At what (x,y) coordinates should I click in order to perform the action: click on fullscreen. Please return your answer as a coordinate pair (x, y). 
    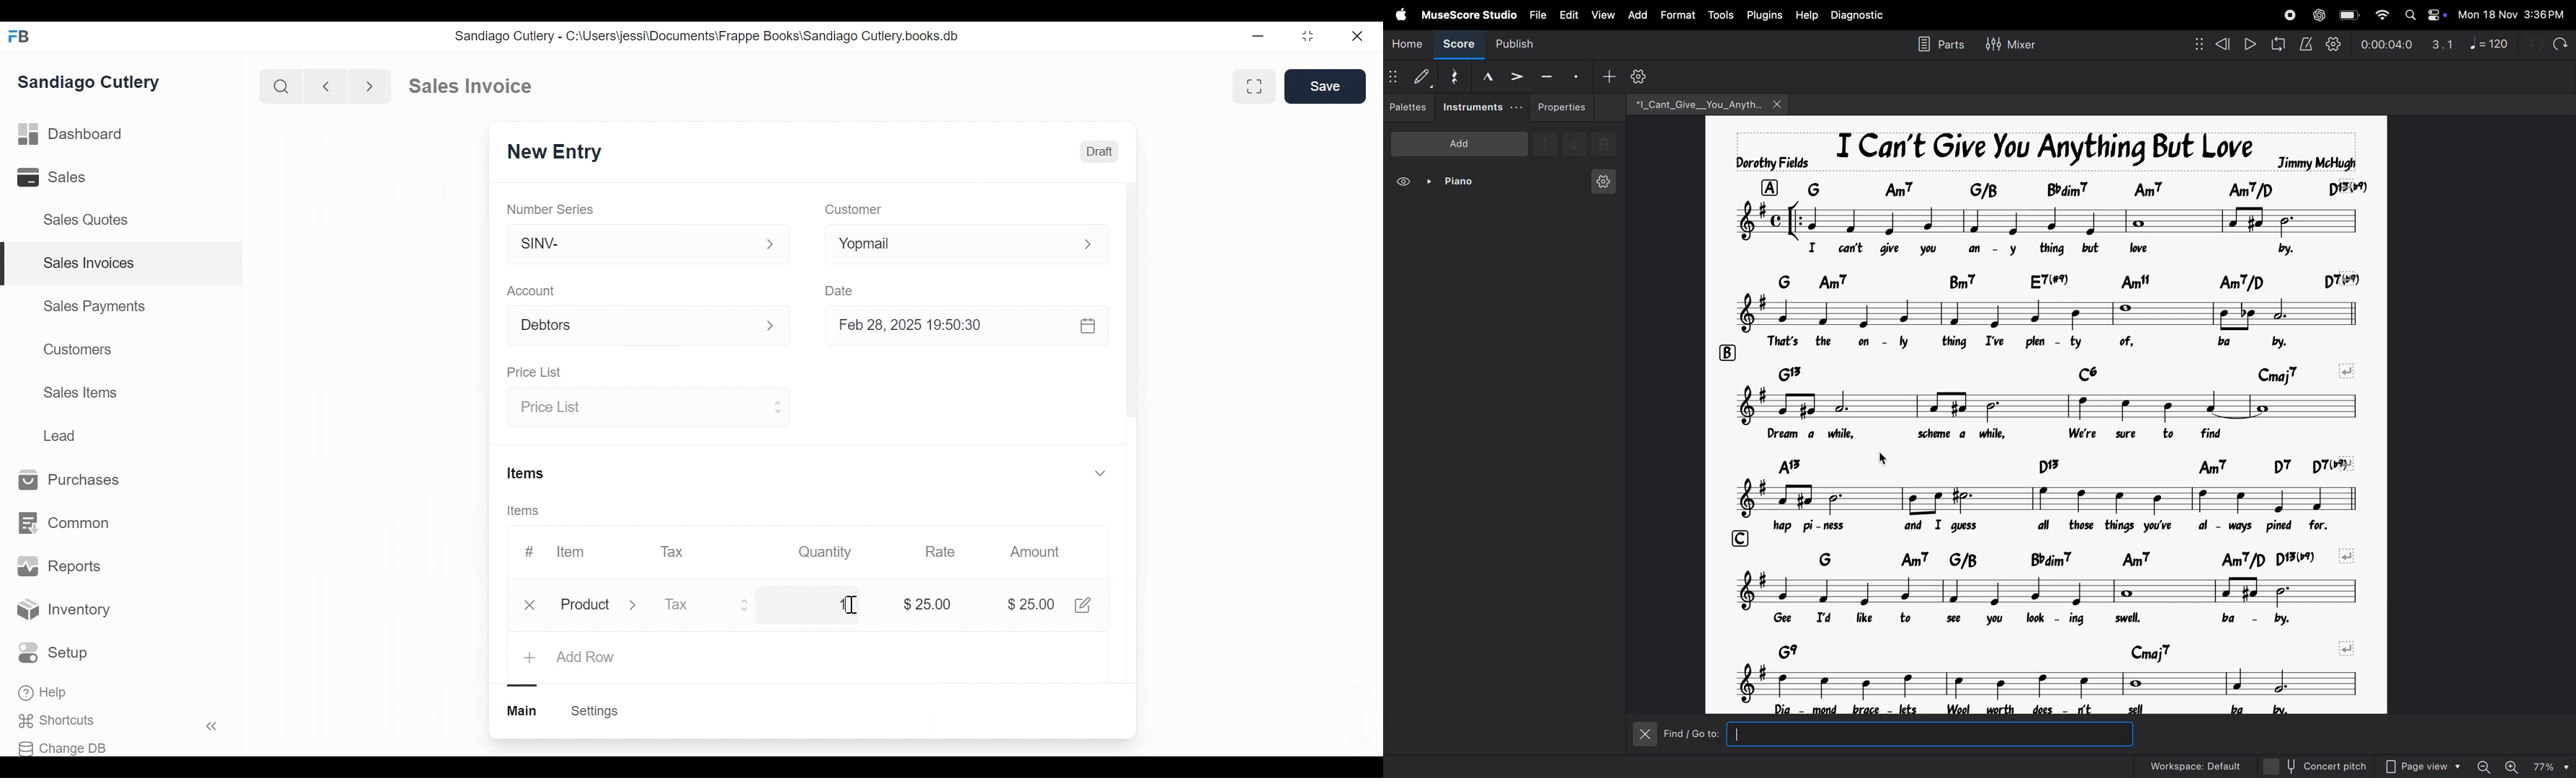
    Looking at the image, I should click on (1256, 86).